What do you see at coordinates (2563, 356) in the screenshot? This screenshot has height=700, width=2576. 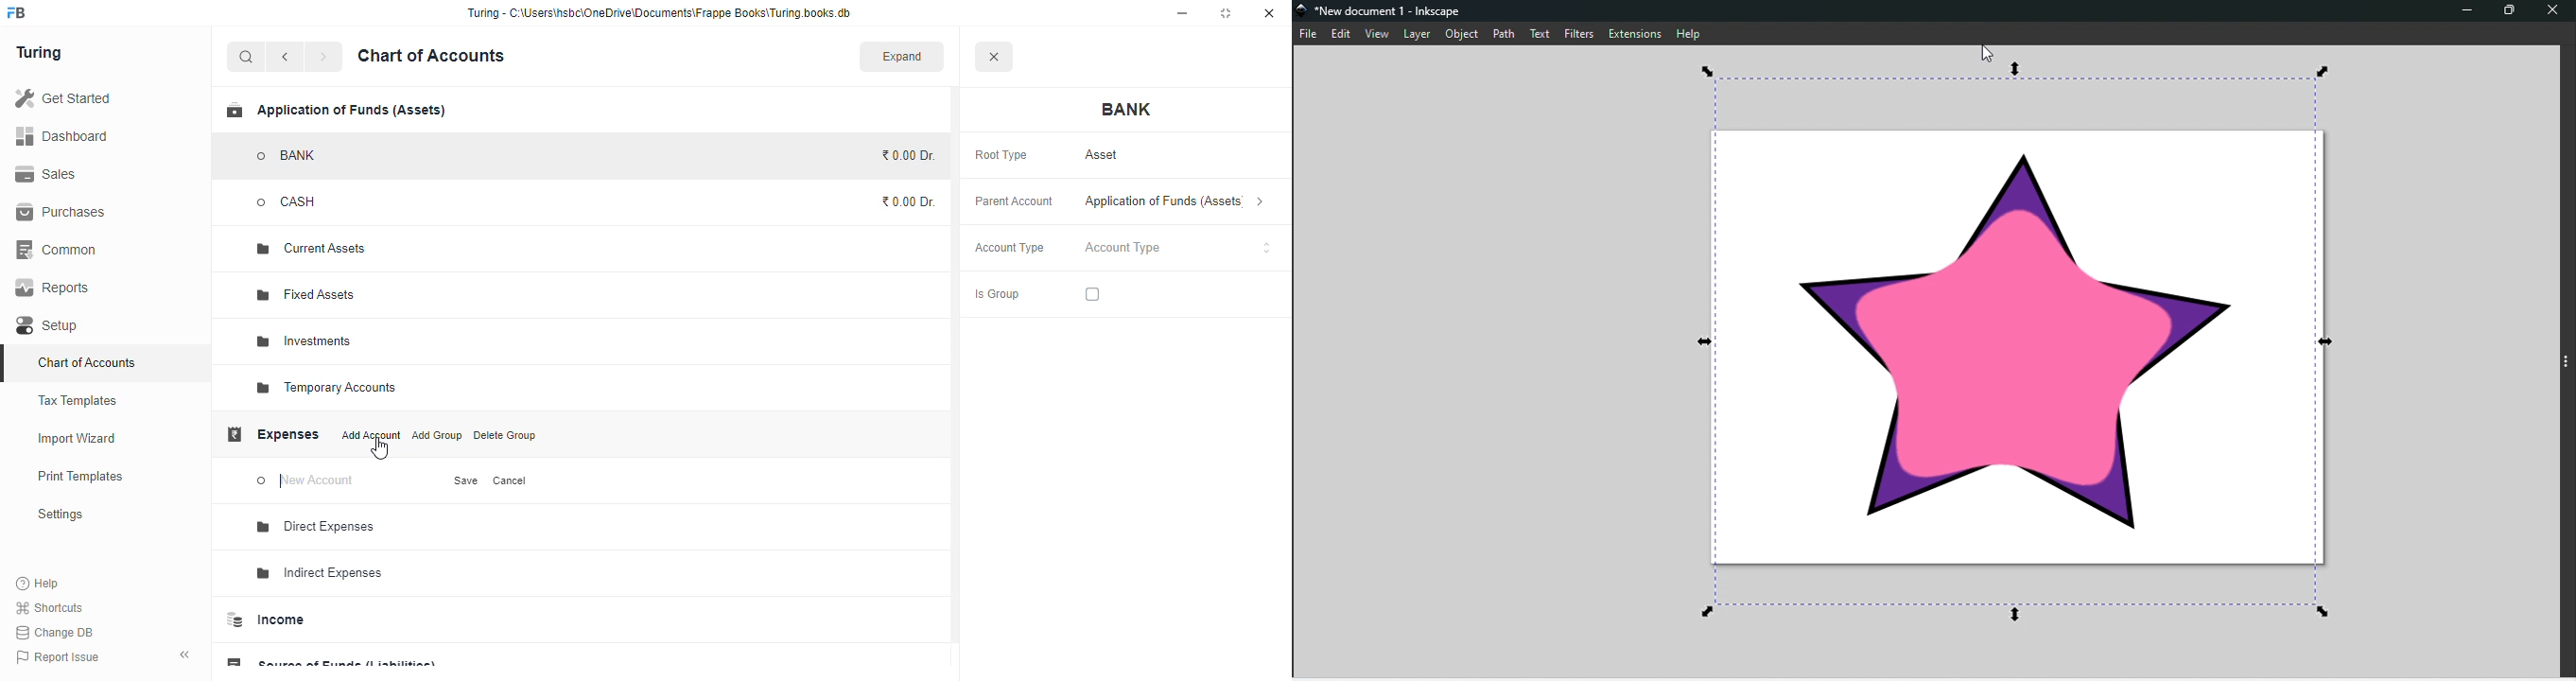 I see `toggle sidebar` at bounding box center [2563, 356].